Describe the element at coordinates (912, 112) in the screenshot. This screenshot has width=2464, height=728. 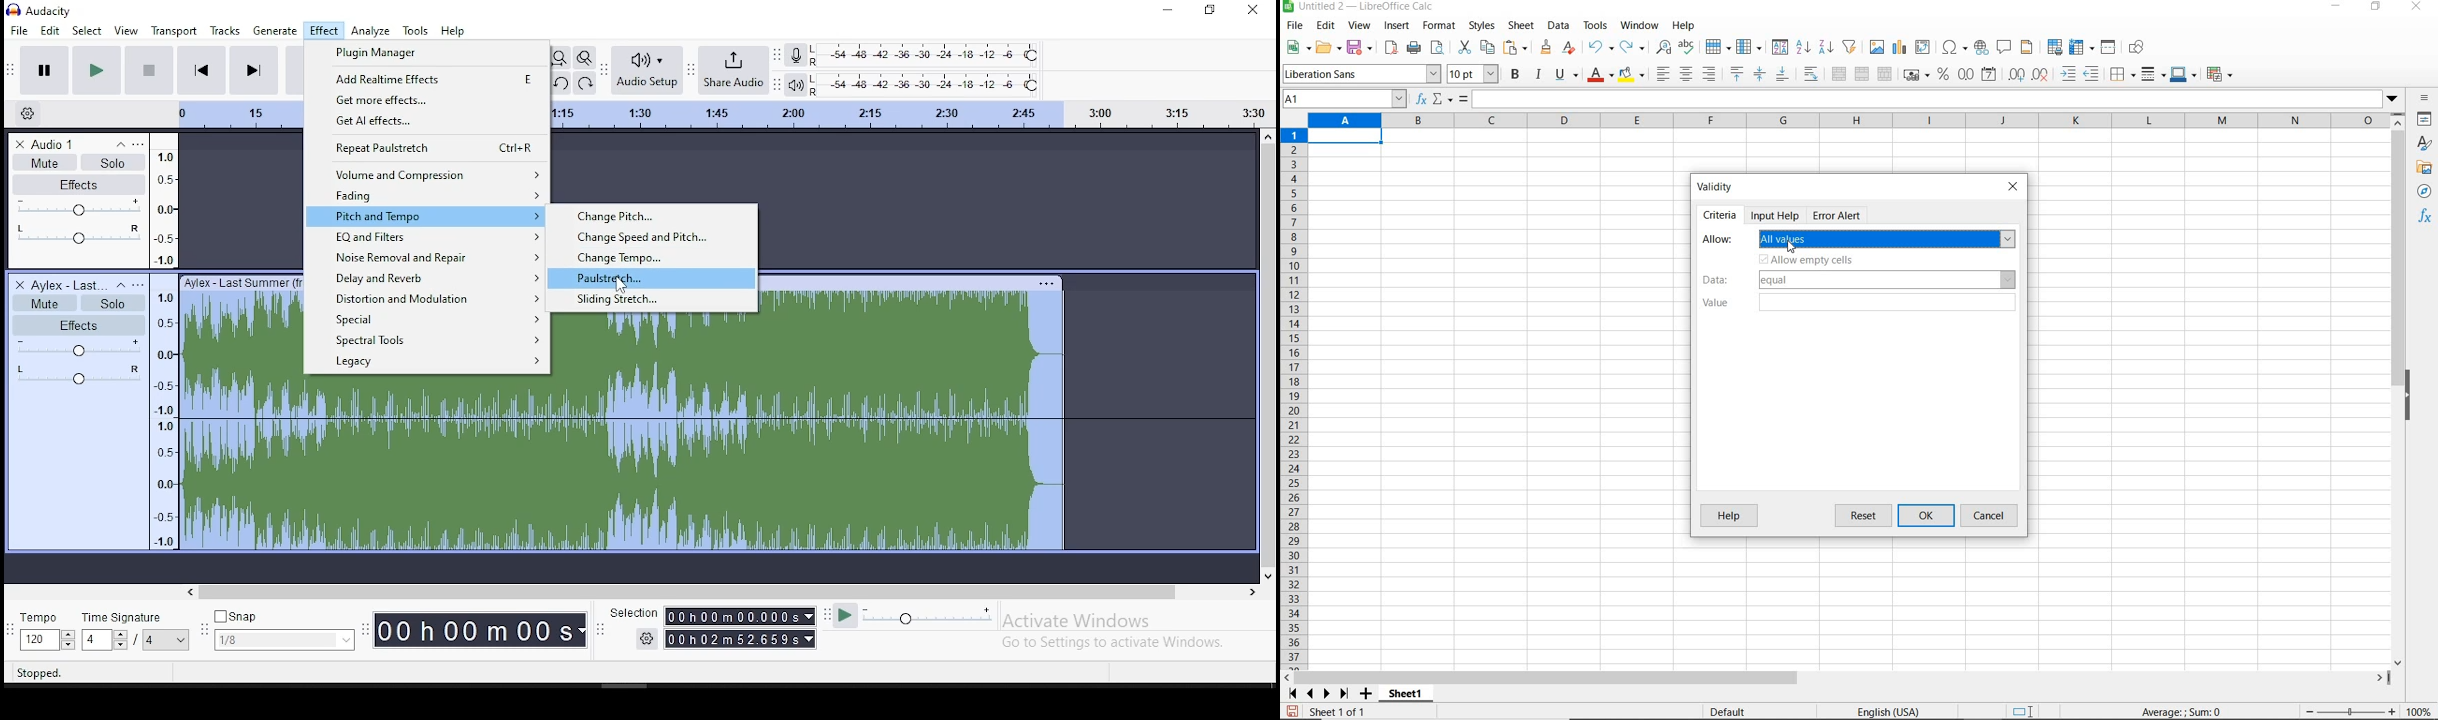
I see `scale` at that location.